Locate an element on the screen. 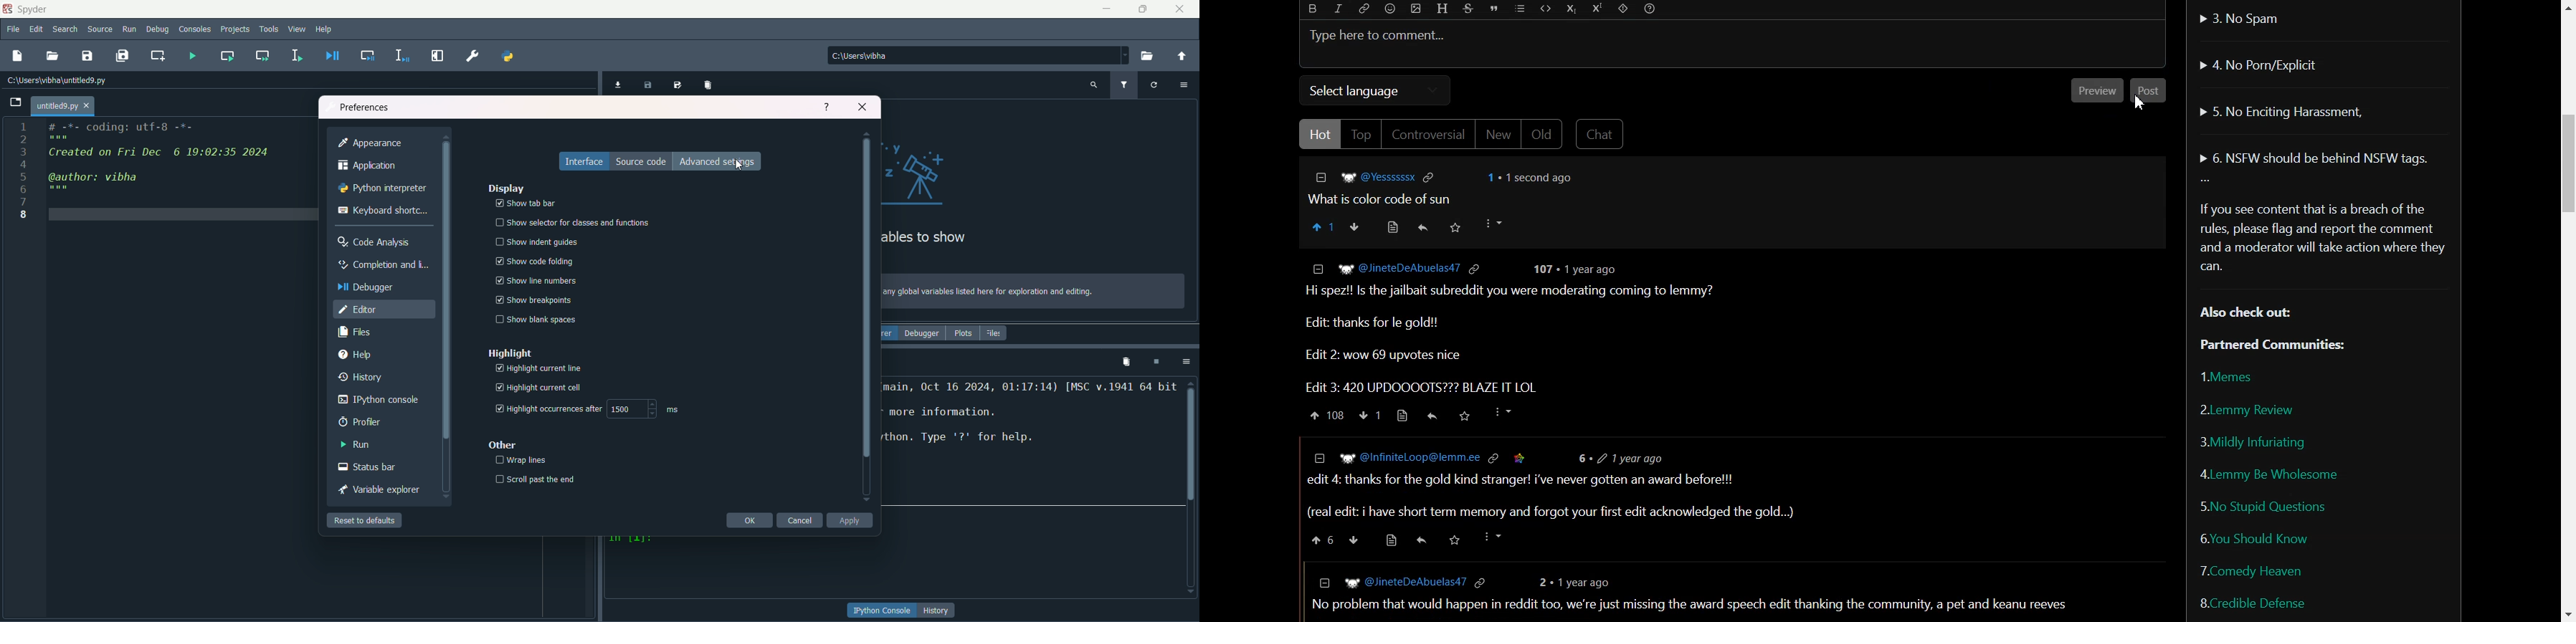  Strikethrough is located at coordinates (1468, 9).